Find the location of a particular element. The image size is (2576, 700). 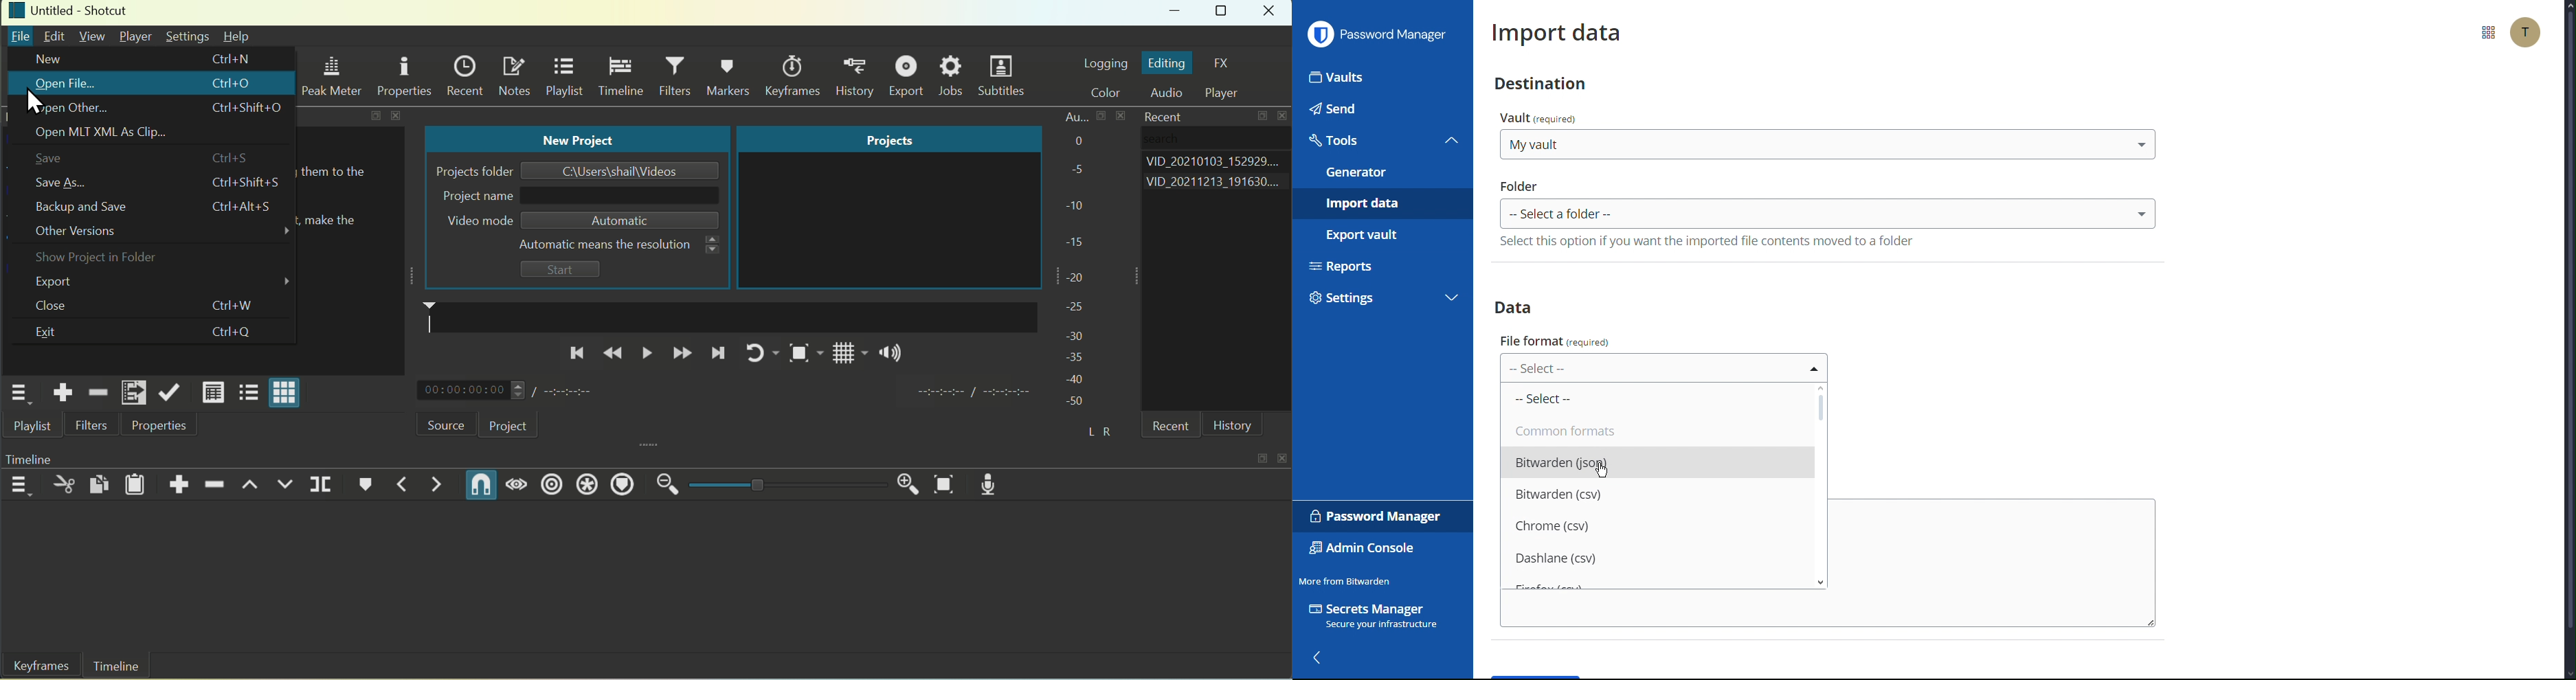

Ctrl+S is located at coordinates (238, 158).